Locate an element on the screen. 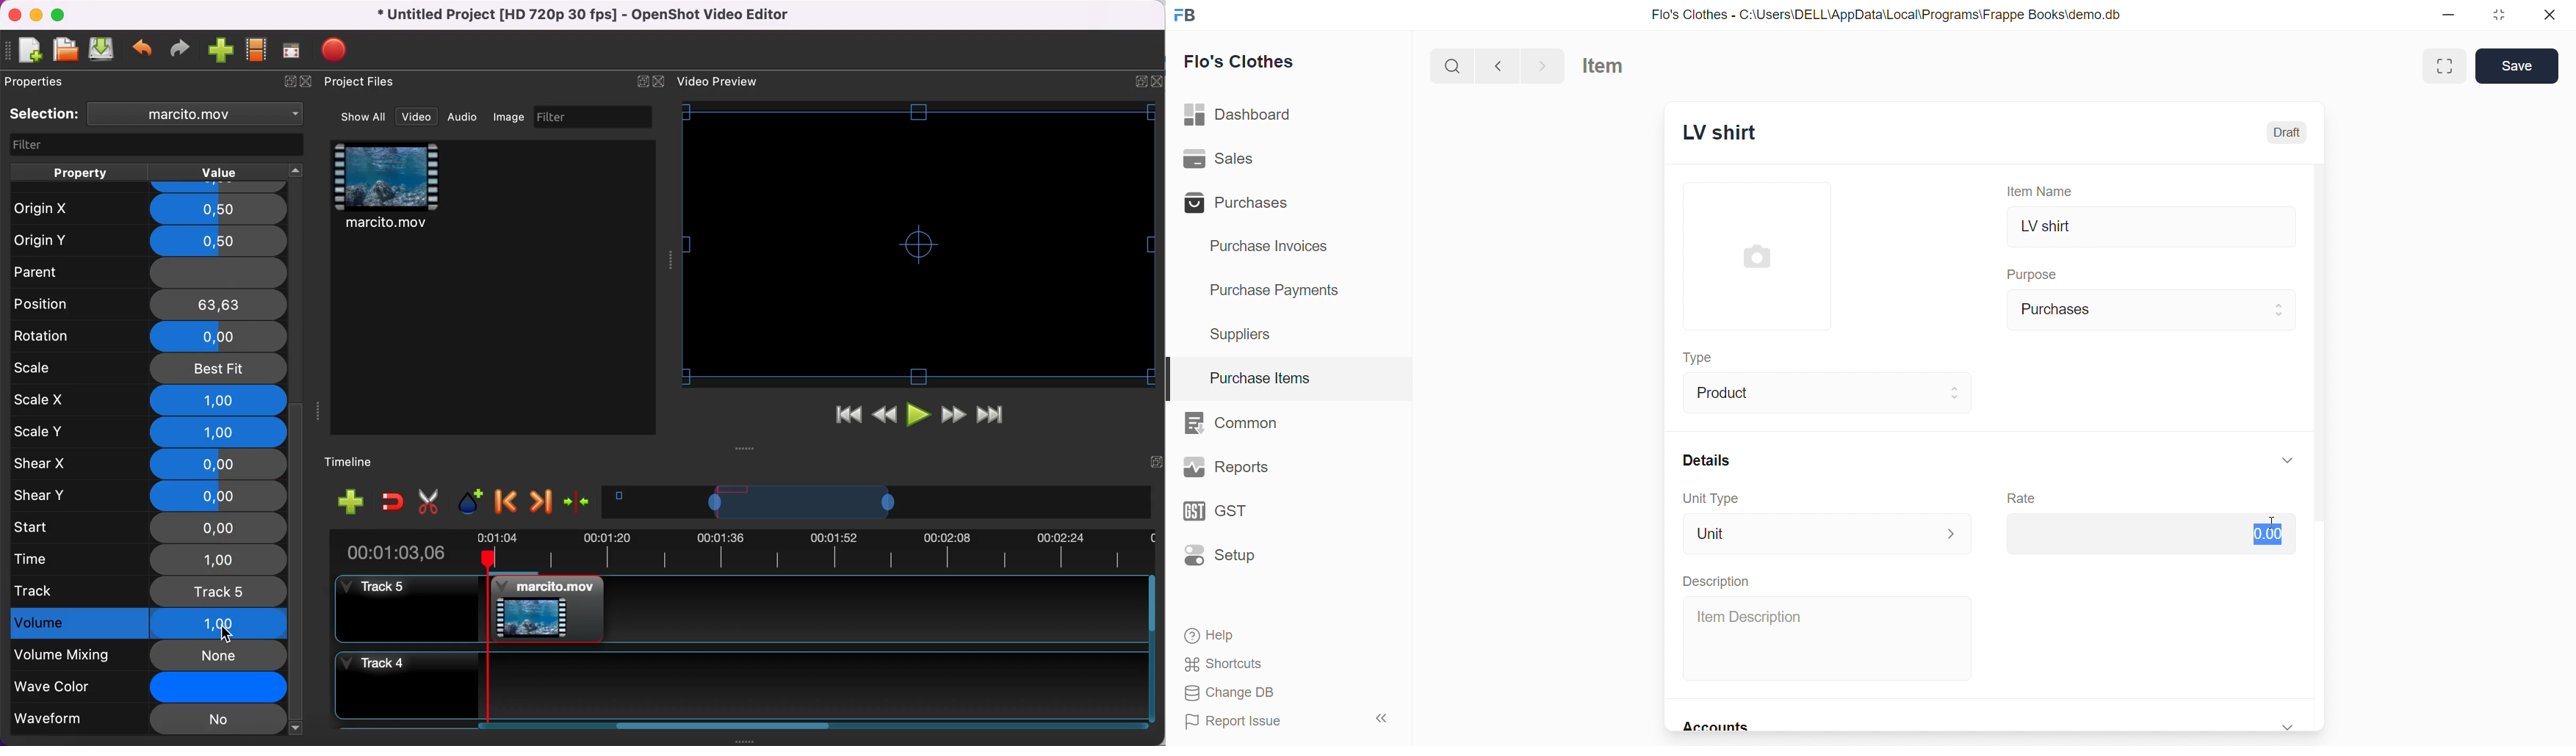 Image resolution: width=2576 pixels, height=756 pixels. New Entry is located at coordinates (1742, 134).